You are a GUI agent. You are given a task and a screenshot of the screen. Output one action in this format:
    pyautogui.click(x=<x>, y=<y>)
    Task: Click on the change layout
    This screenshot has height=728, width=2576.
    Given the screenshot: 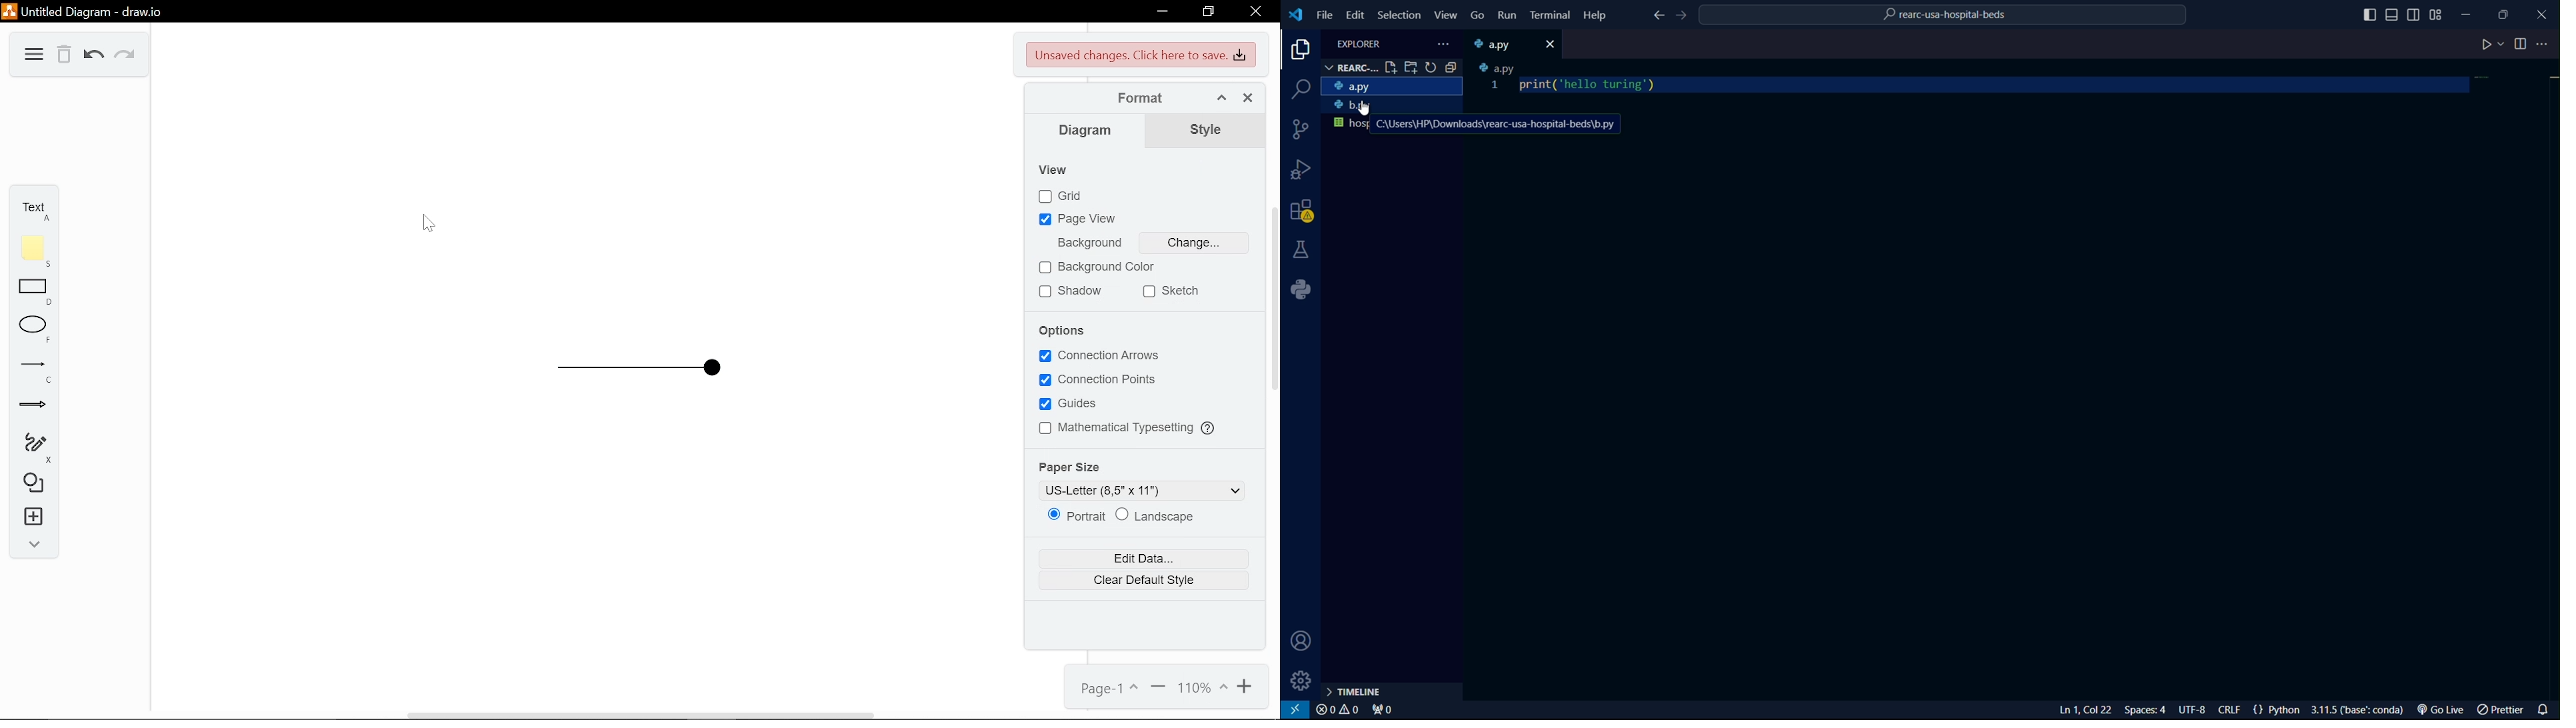 What is the action you would take?
    pyautogui.click(x=2441, y=13)
    